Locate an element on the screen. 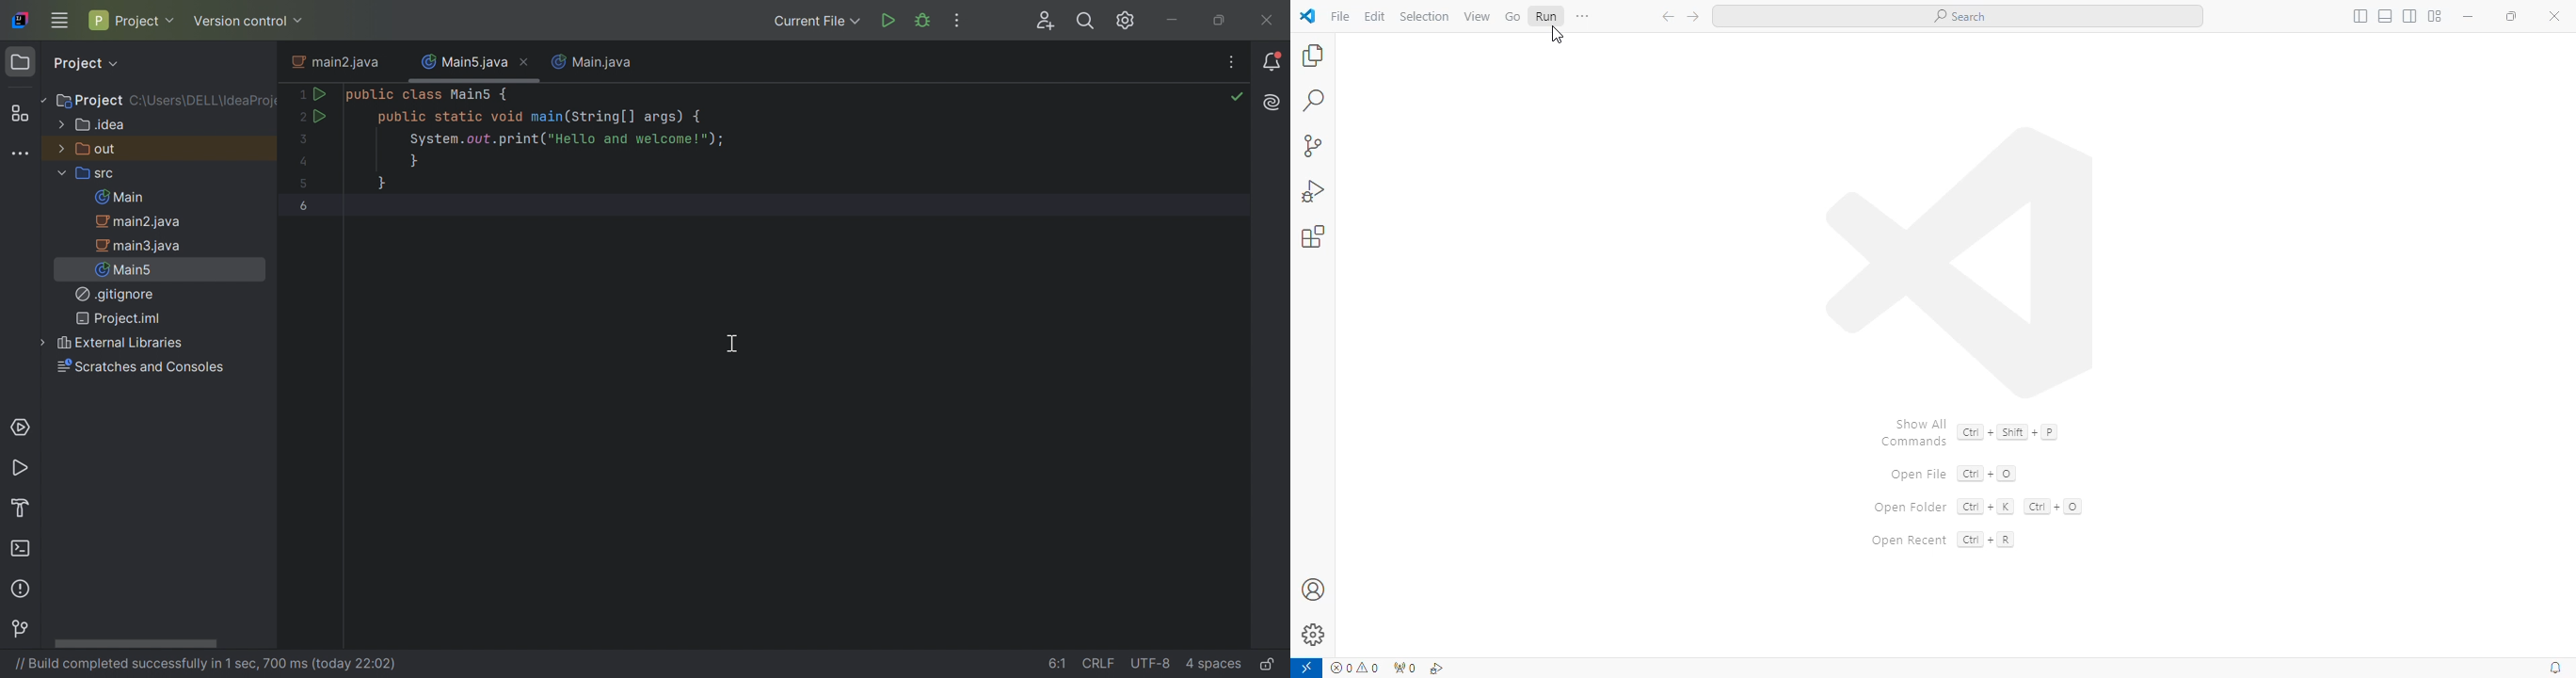 The image size is (2576, 700). file is located at coordinates (1339, 16).